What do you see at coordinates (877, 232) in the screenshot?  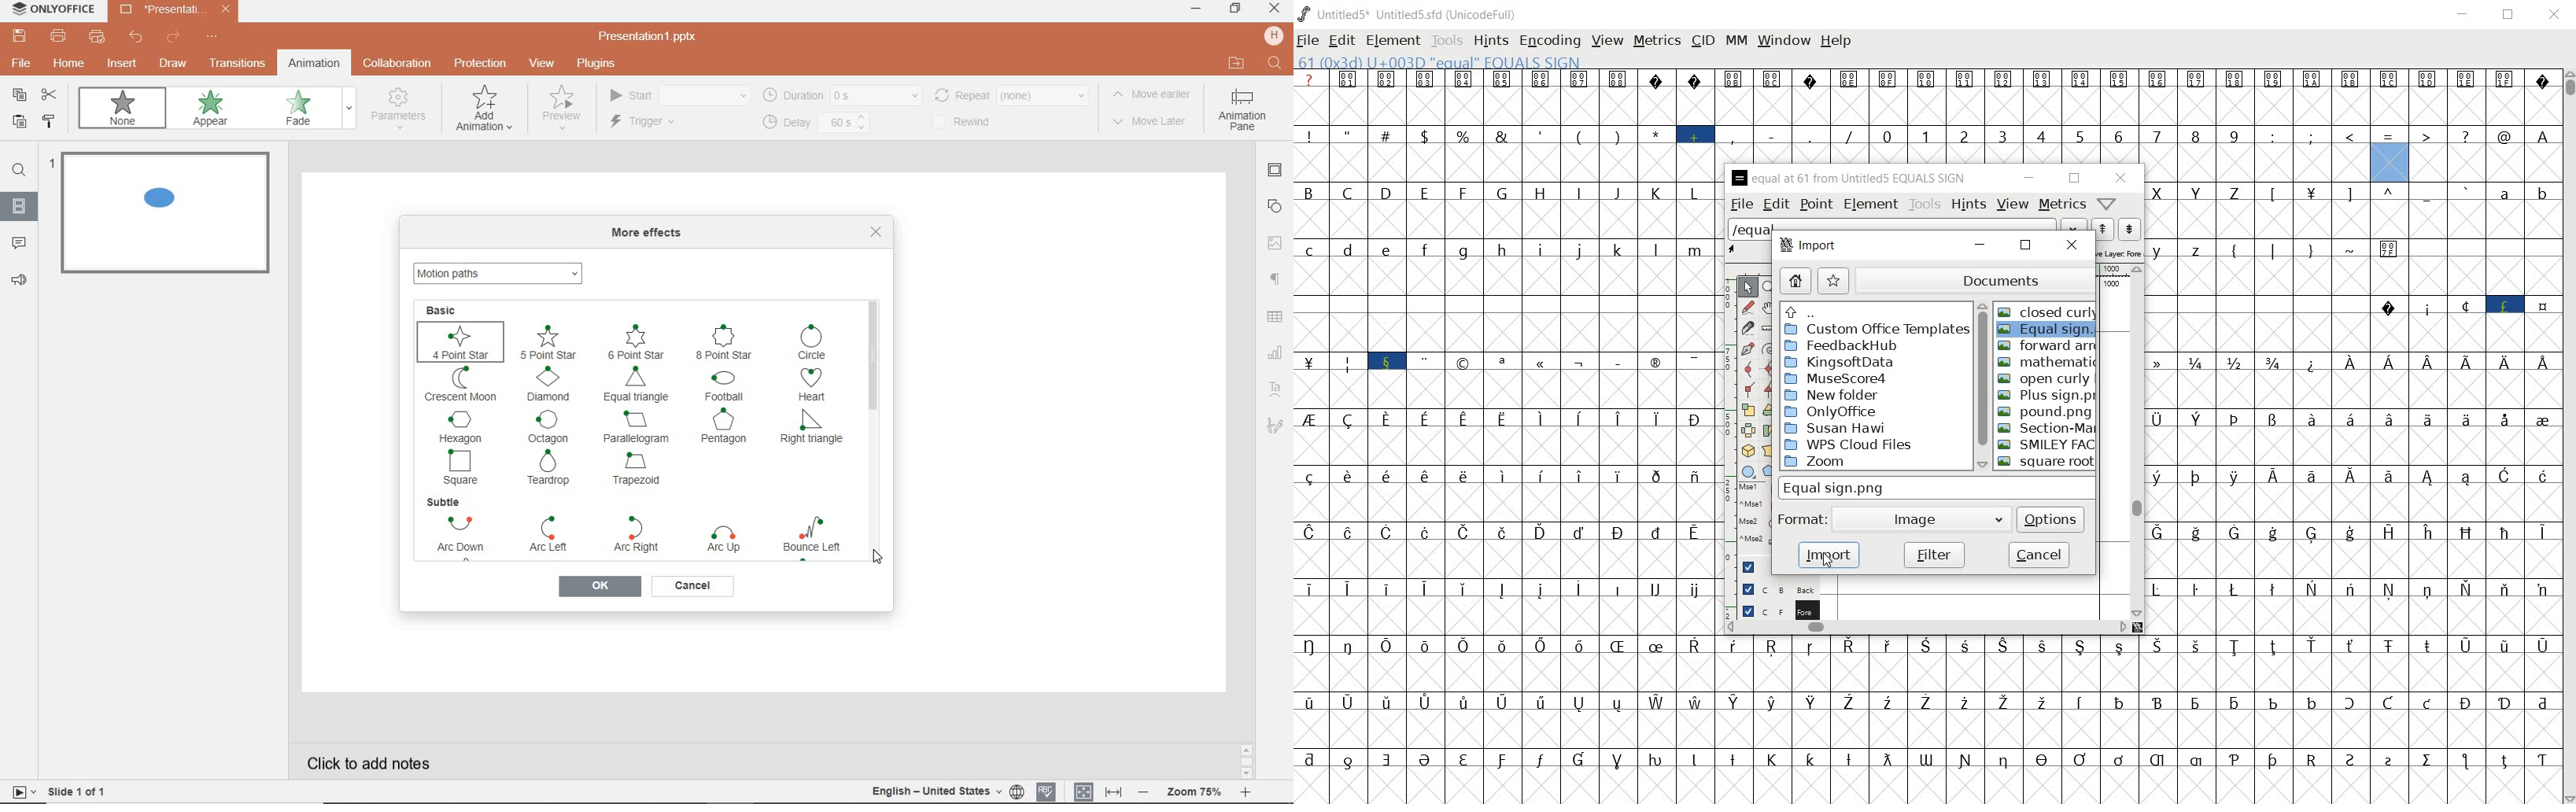 I see `CLOSE` at bounding box center [877, 232].